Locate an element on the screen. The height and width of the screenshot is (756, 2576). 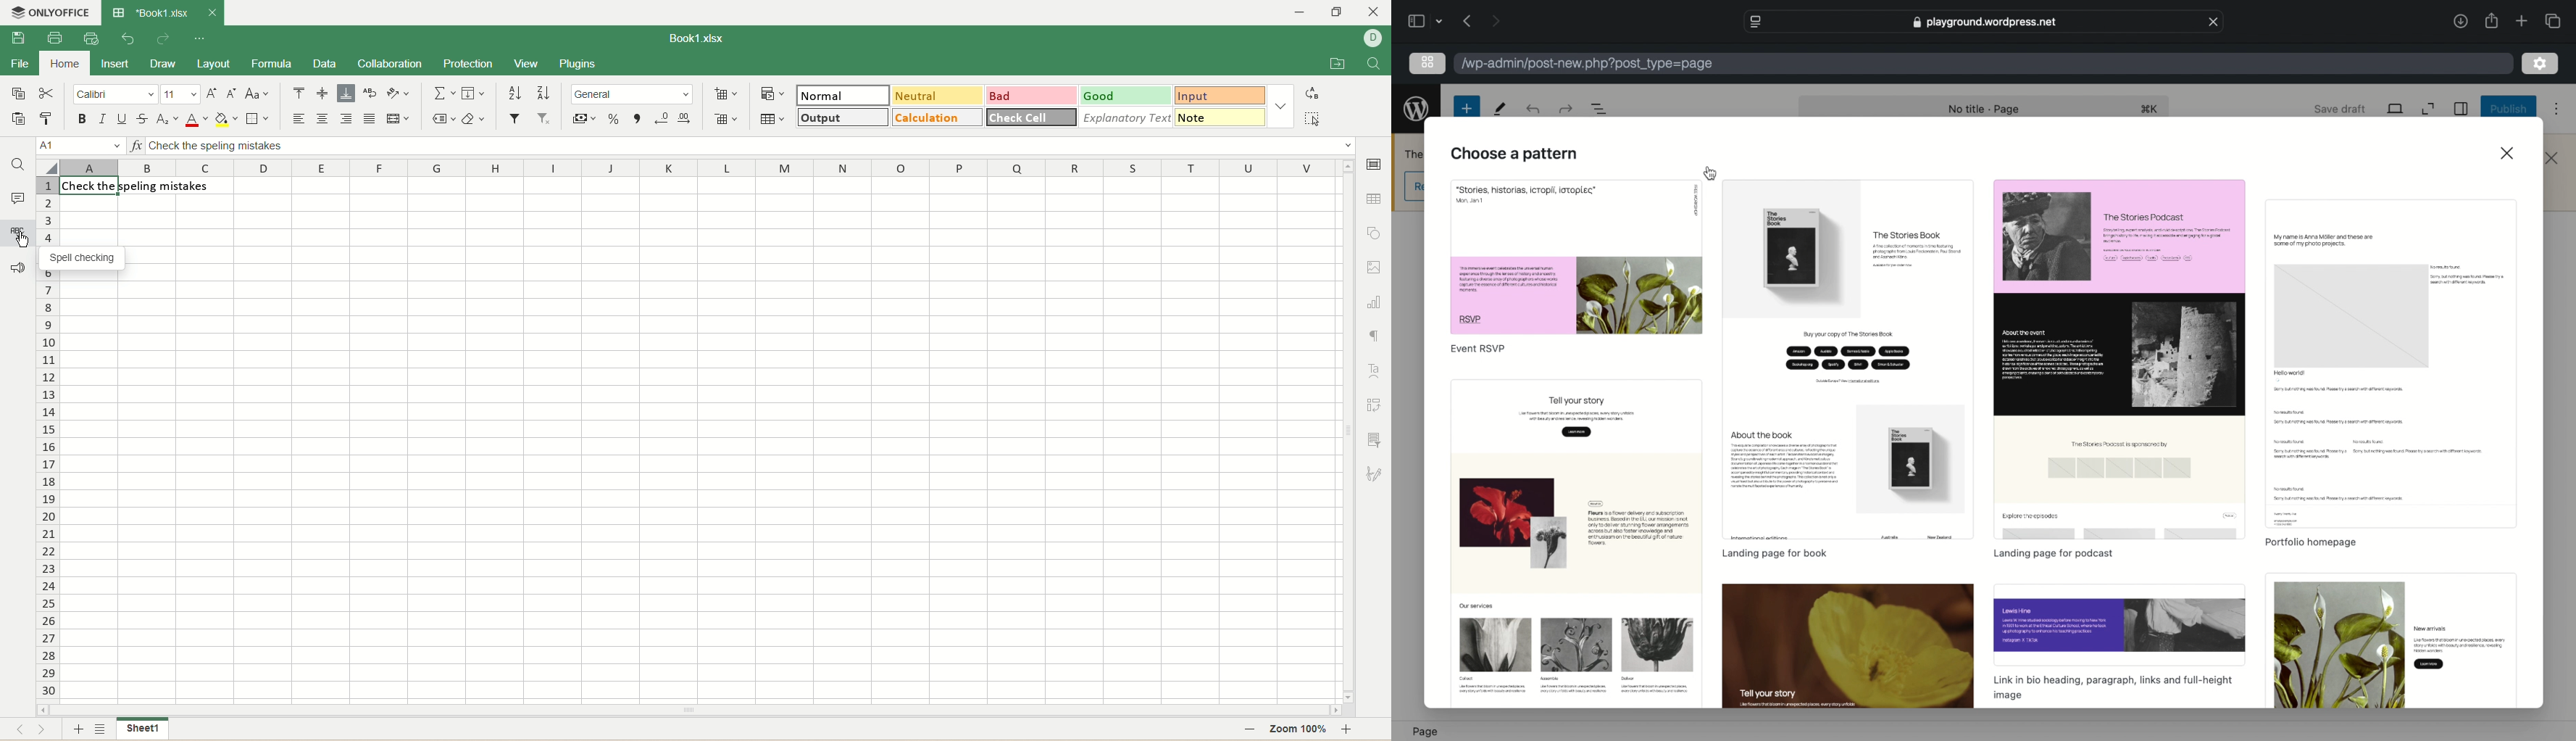
next is located at coordinates (42, 730).